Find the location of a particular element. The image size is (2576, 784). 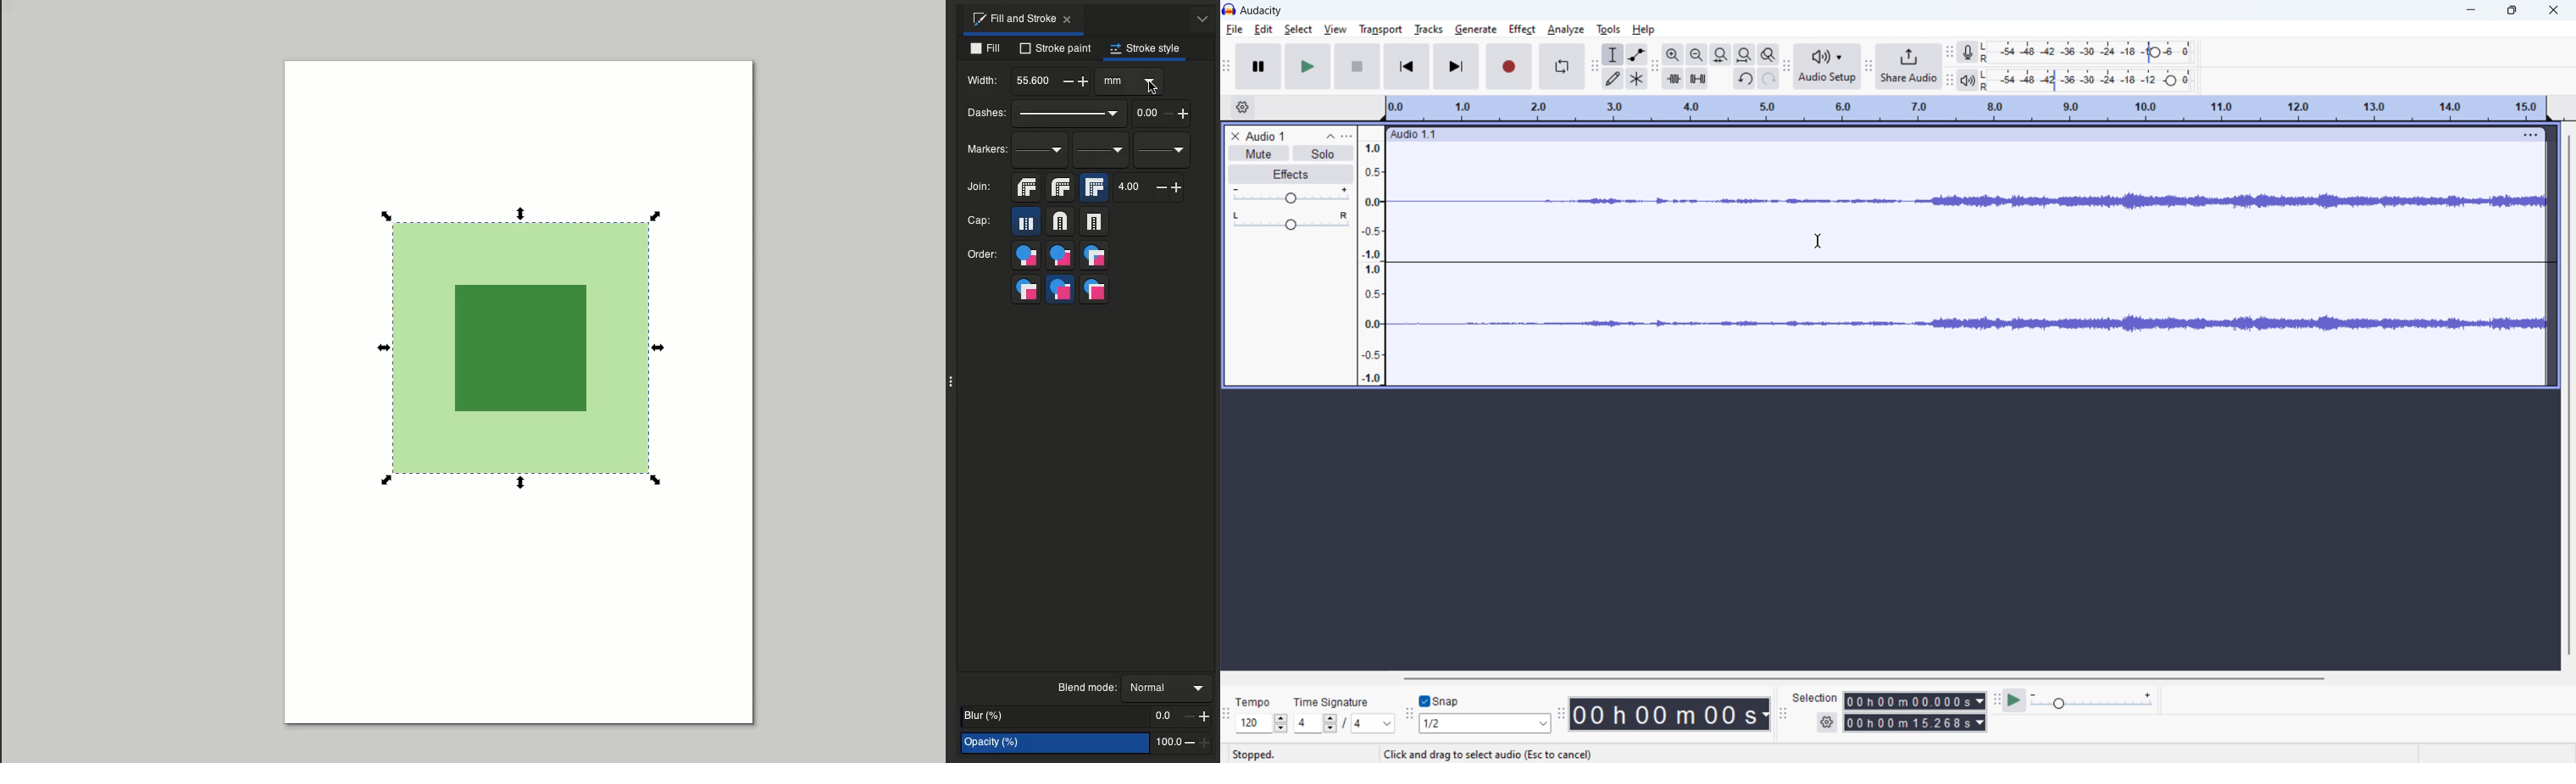

Stopped is located at coordinates (1253, 755).